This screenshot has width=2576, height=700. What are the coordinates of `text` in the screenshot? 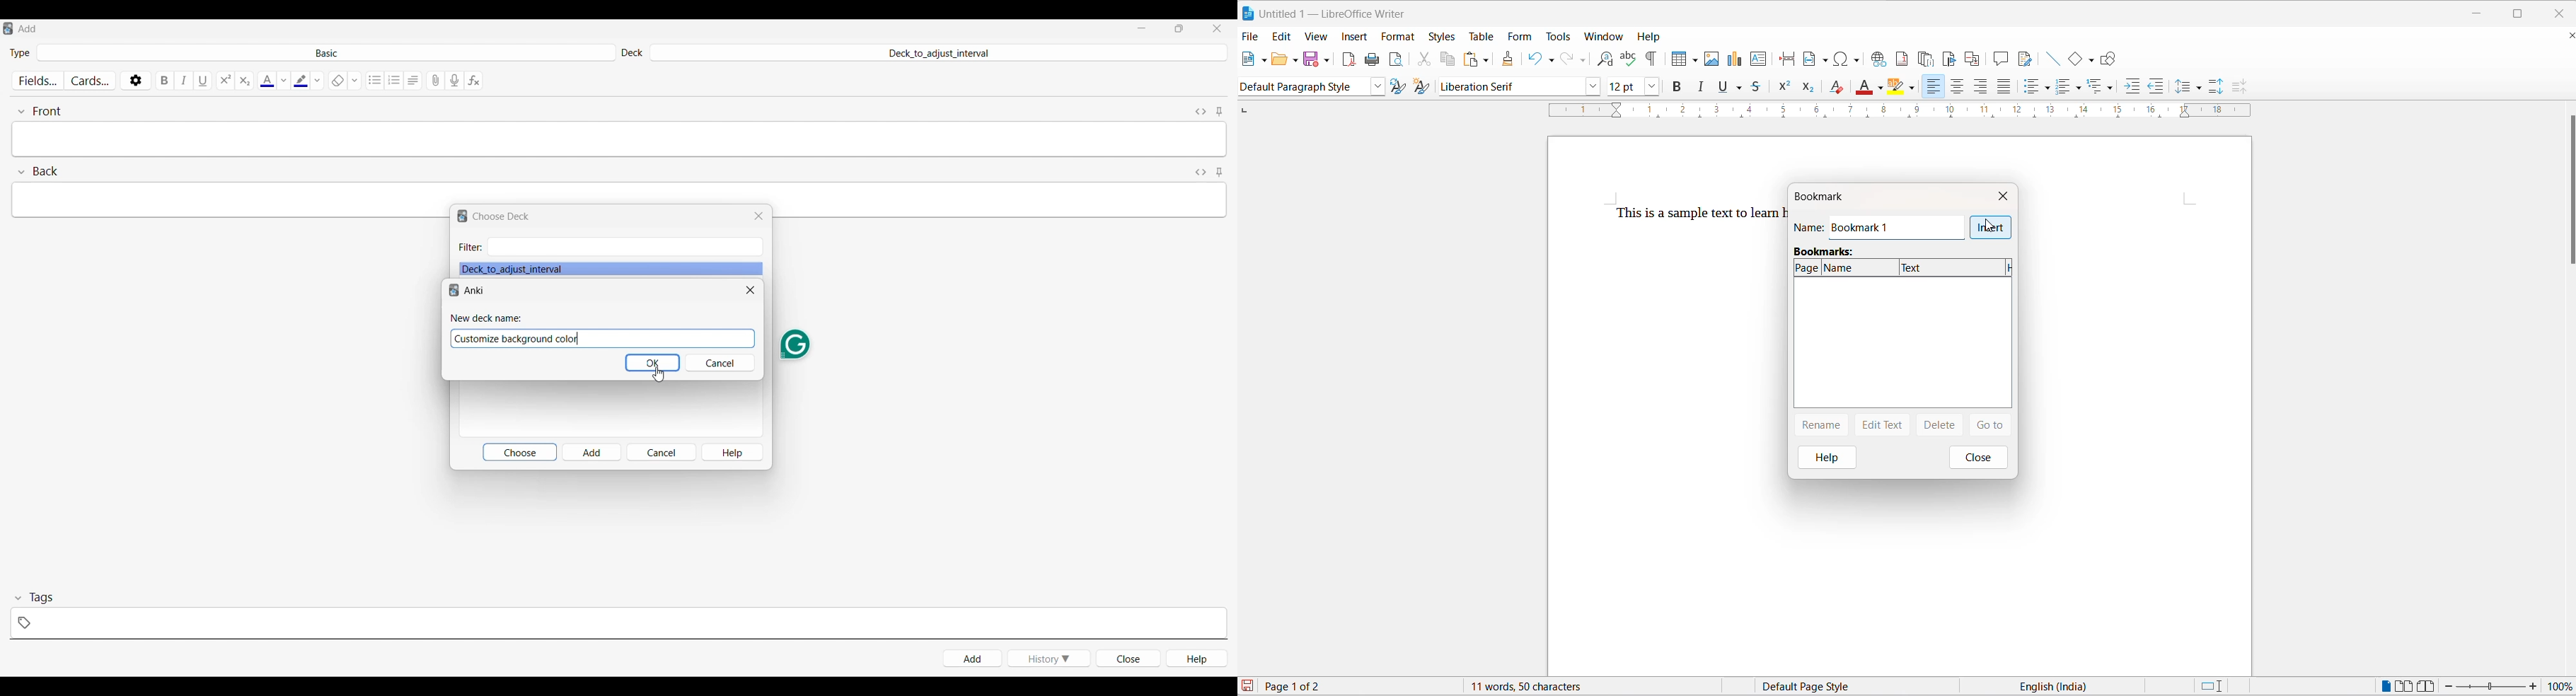 It's located at (1953, 267).